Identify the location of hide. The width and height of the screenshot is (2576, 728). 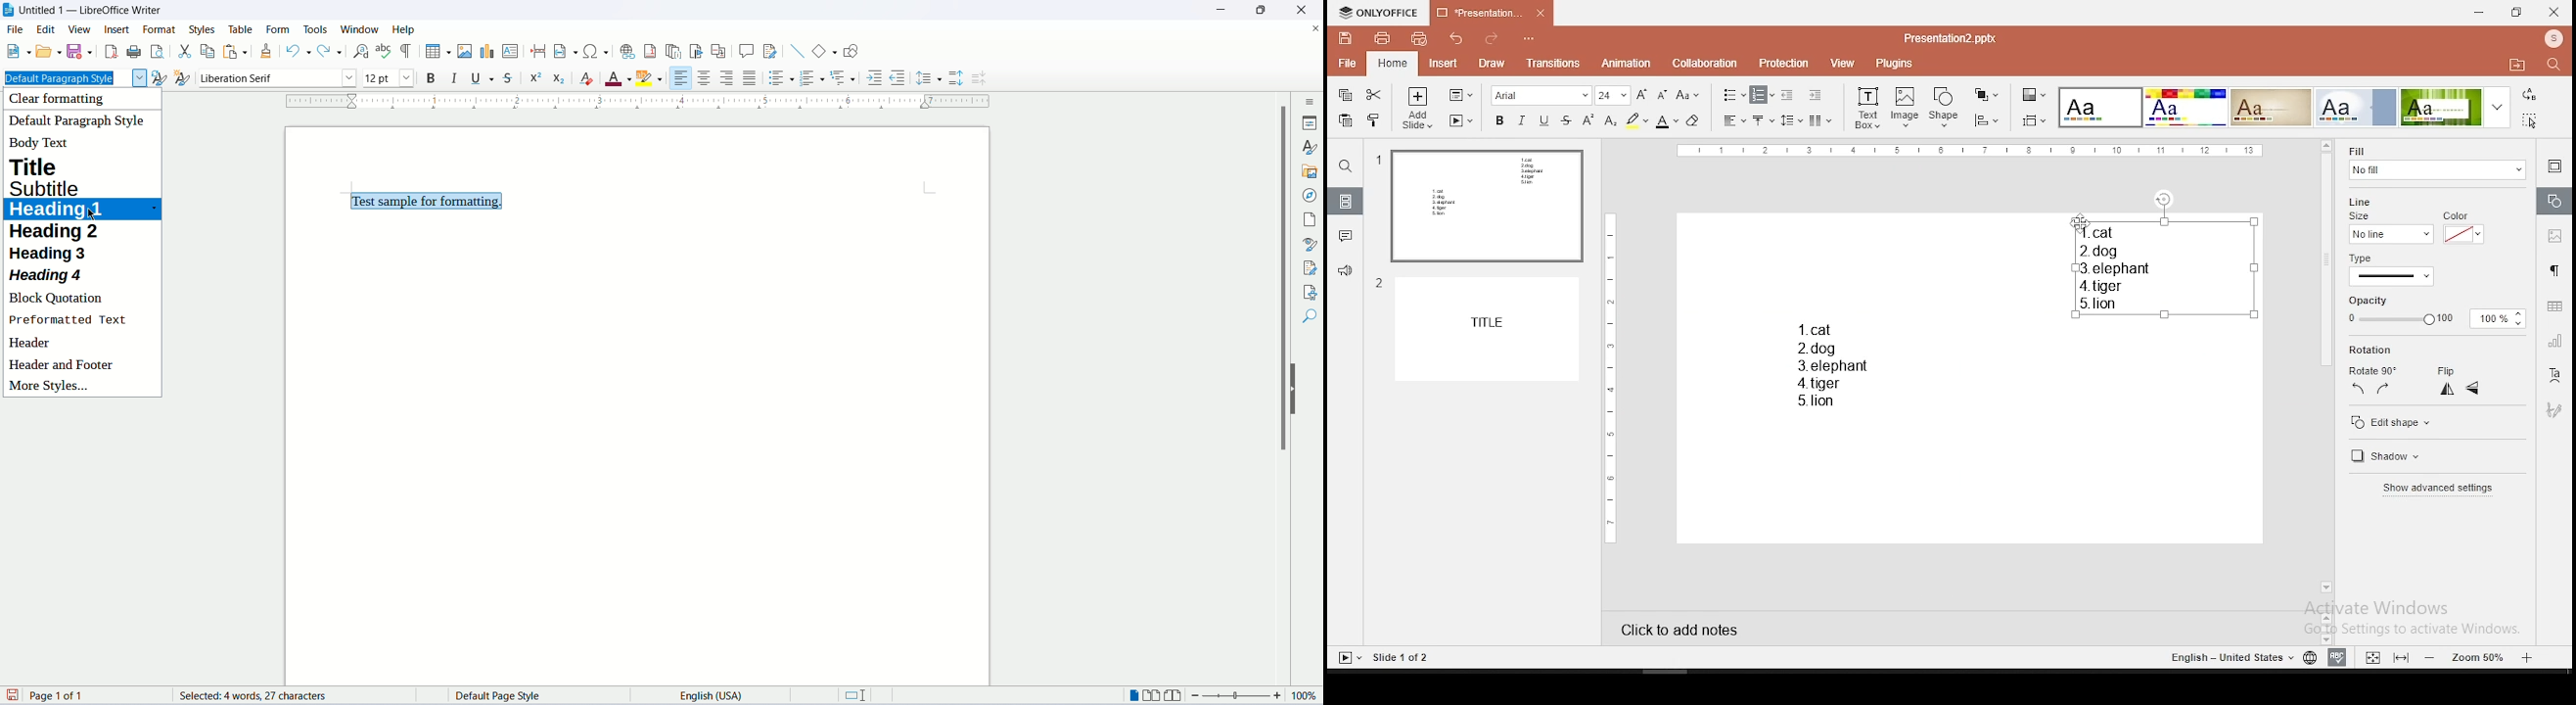
(1296, 390).